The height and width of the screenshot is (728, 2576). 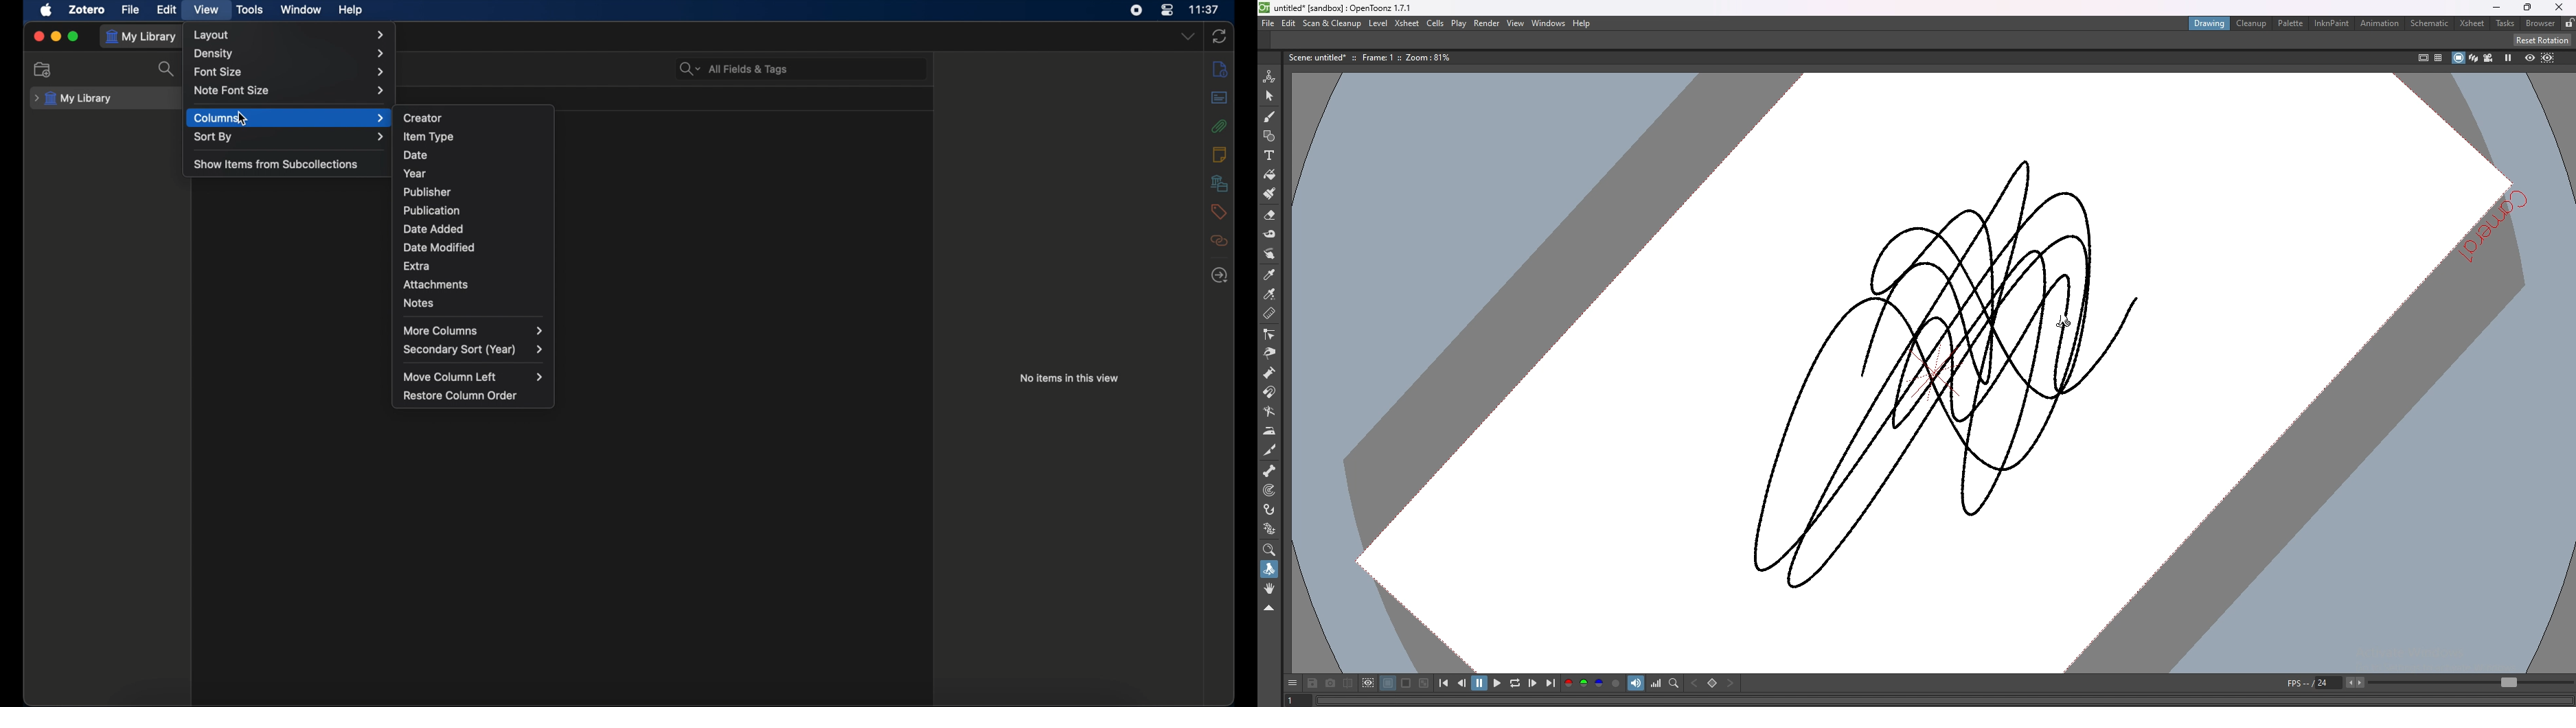 What do you see at coordinates (1516, 23) in the screenshot?
I see `view` at bounding box center [1516, 23].